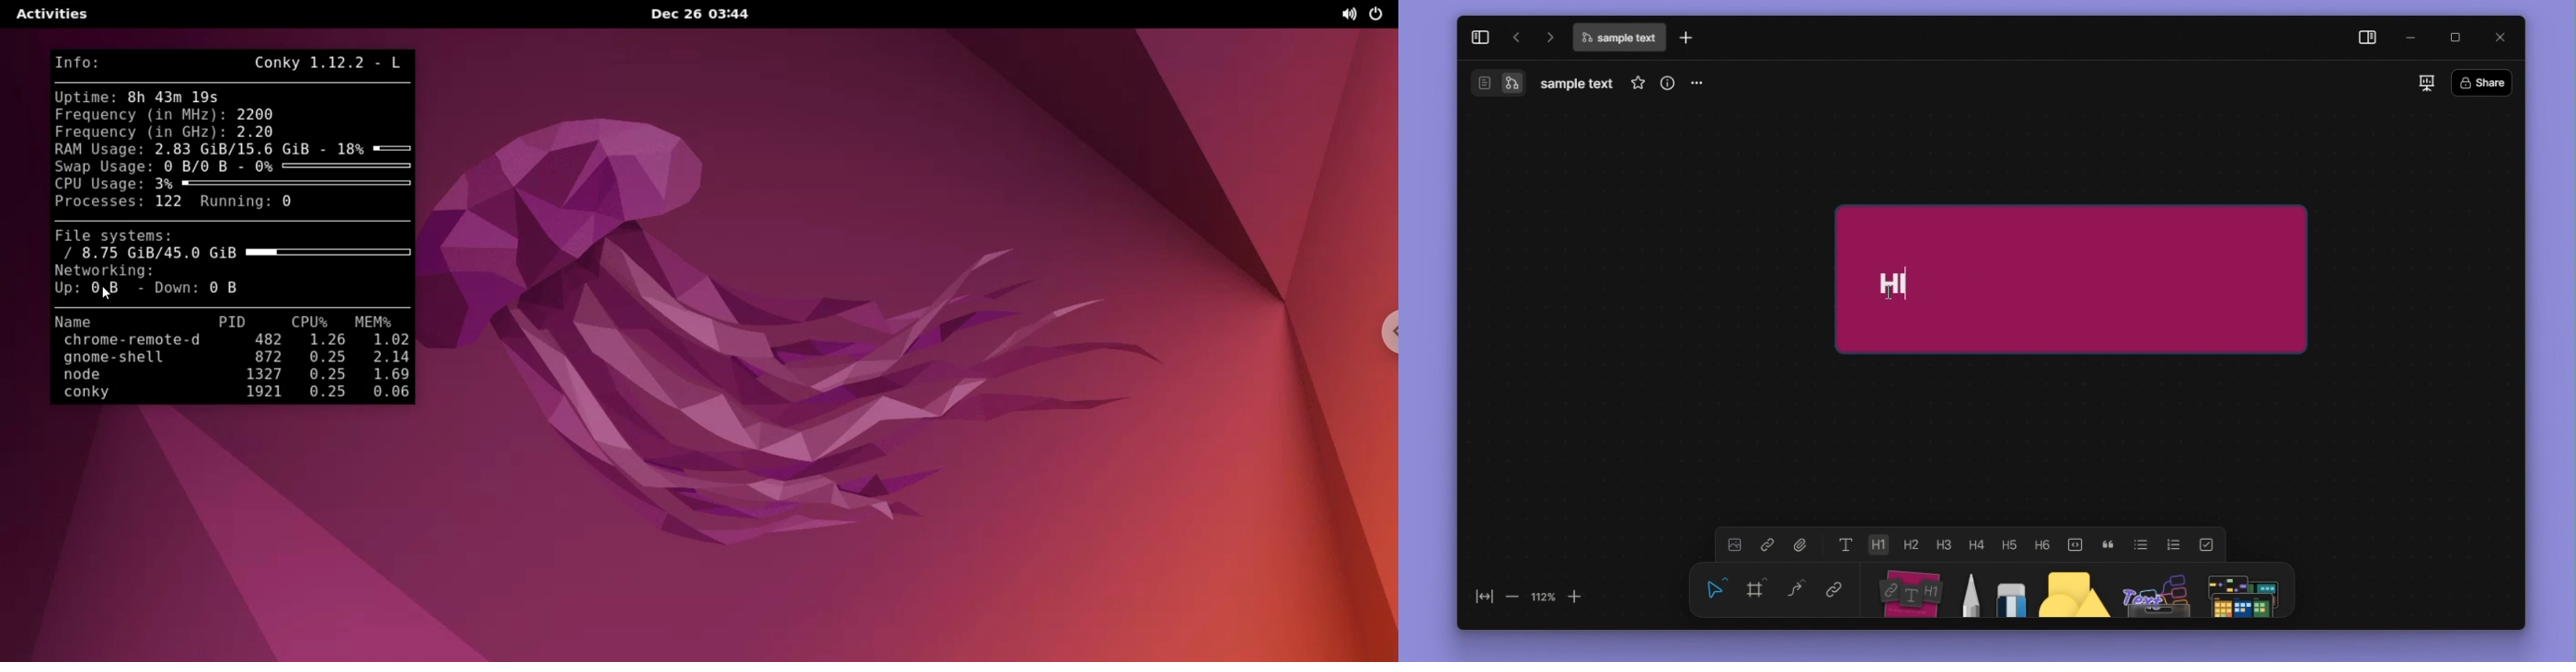 The width and height of the screenshot is (2576, 672). Describe the element at coordinates (1695, 85) in the screenshot. I see `more` at that location.